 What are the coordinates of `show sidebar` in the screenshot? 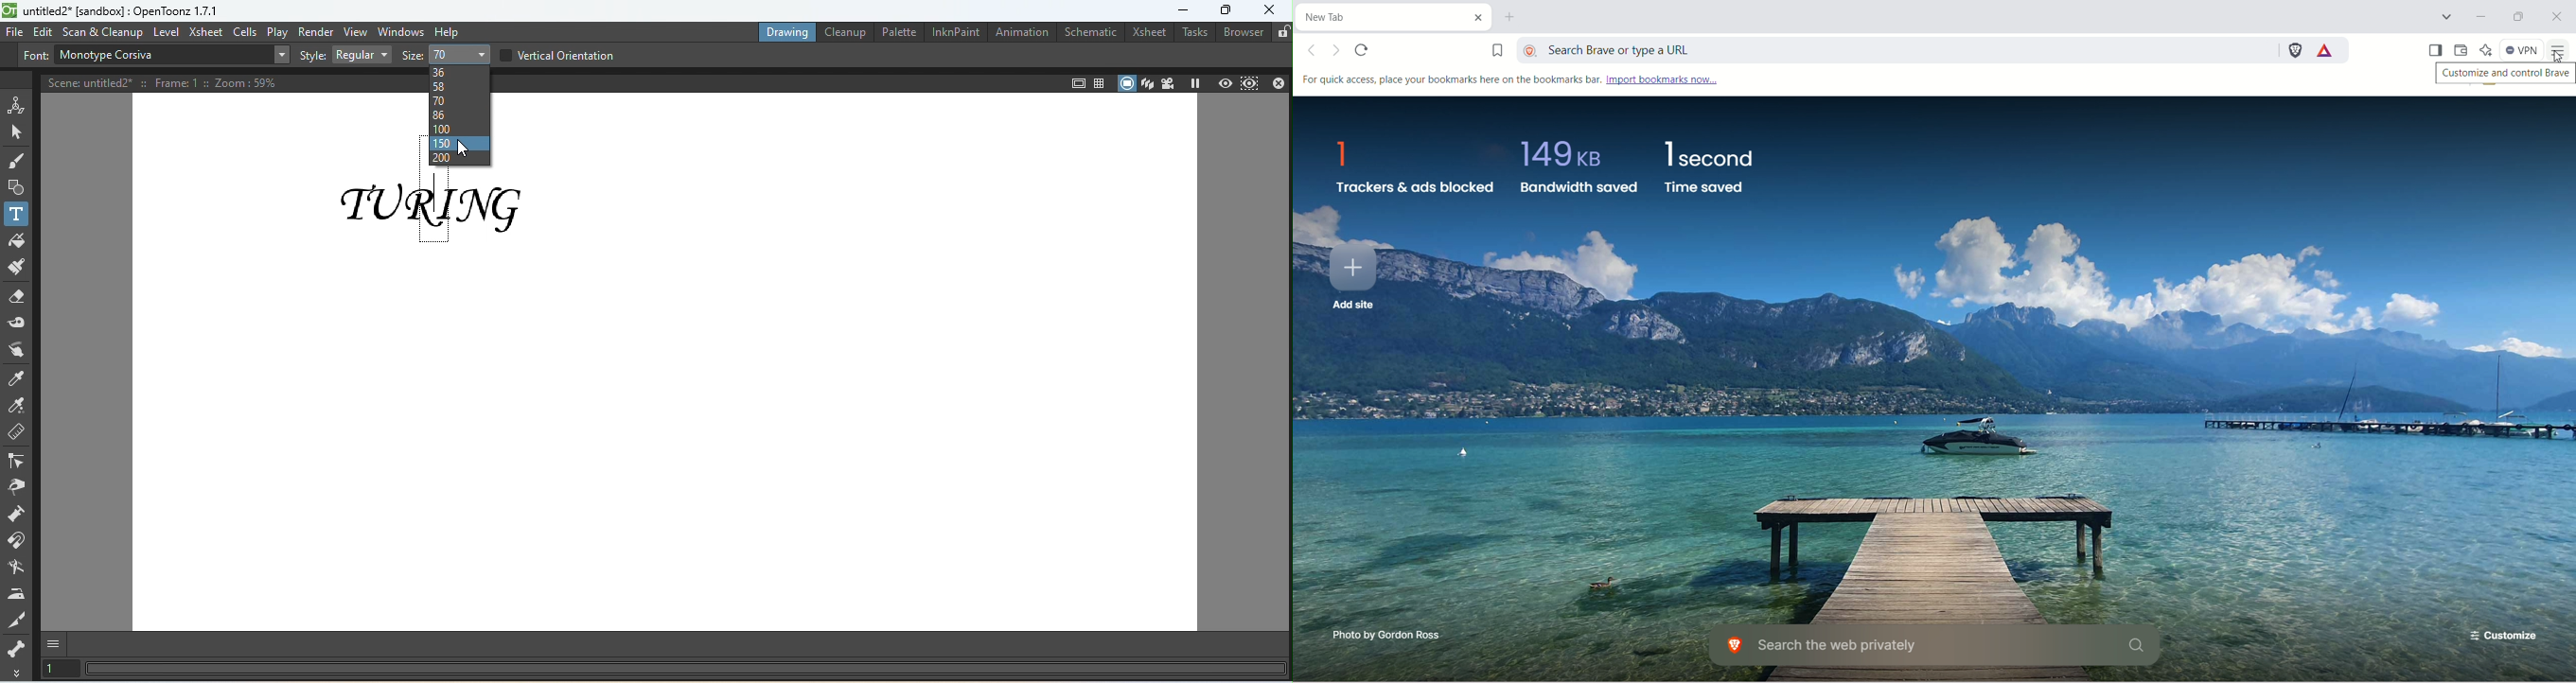 It's located at (2437, 49).